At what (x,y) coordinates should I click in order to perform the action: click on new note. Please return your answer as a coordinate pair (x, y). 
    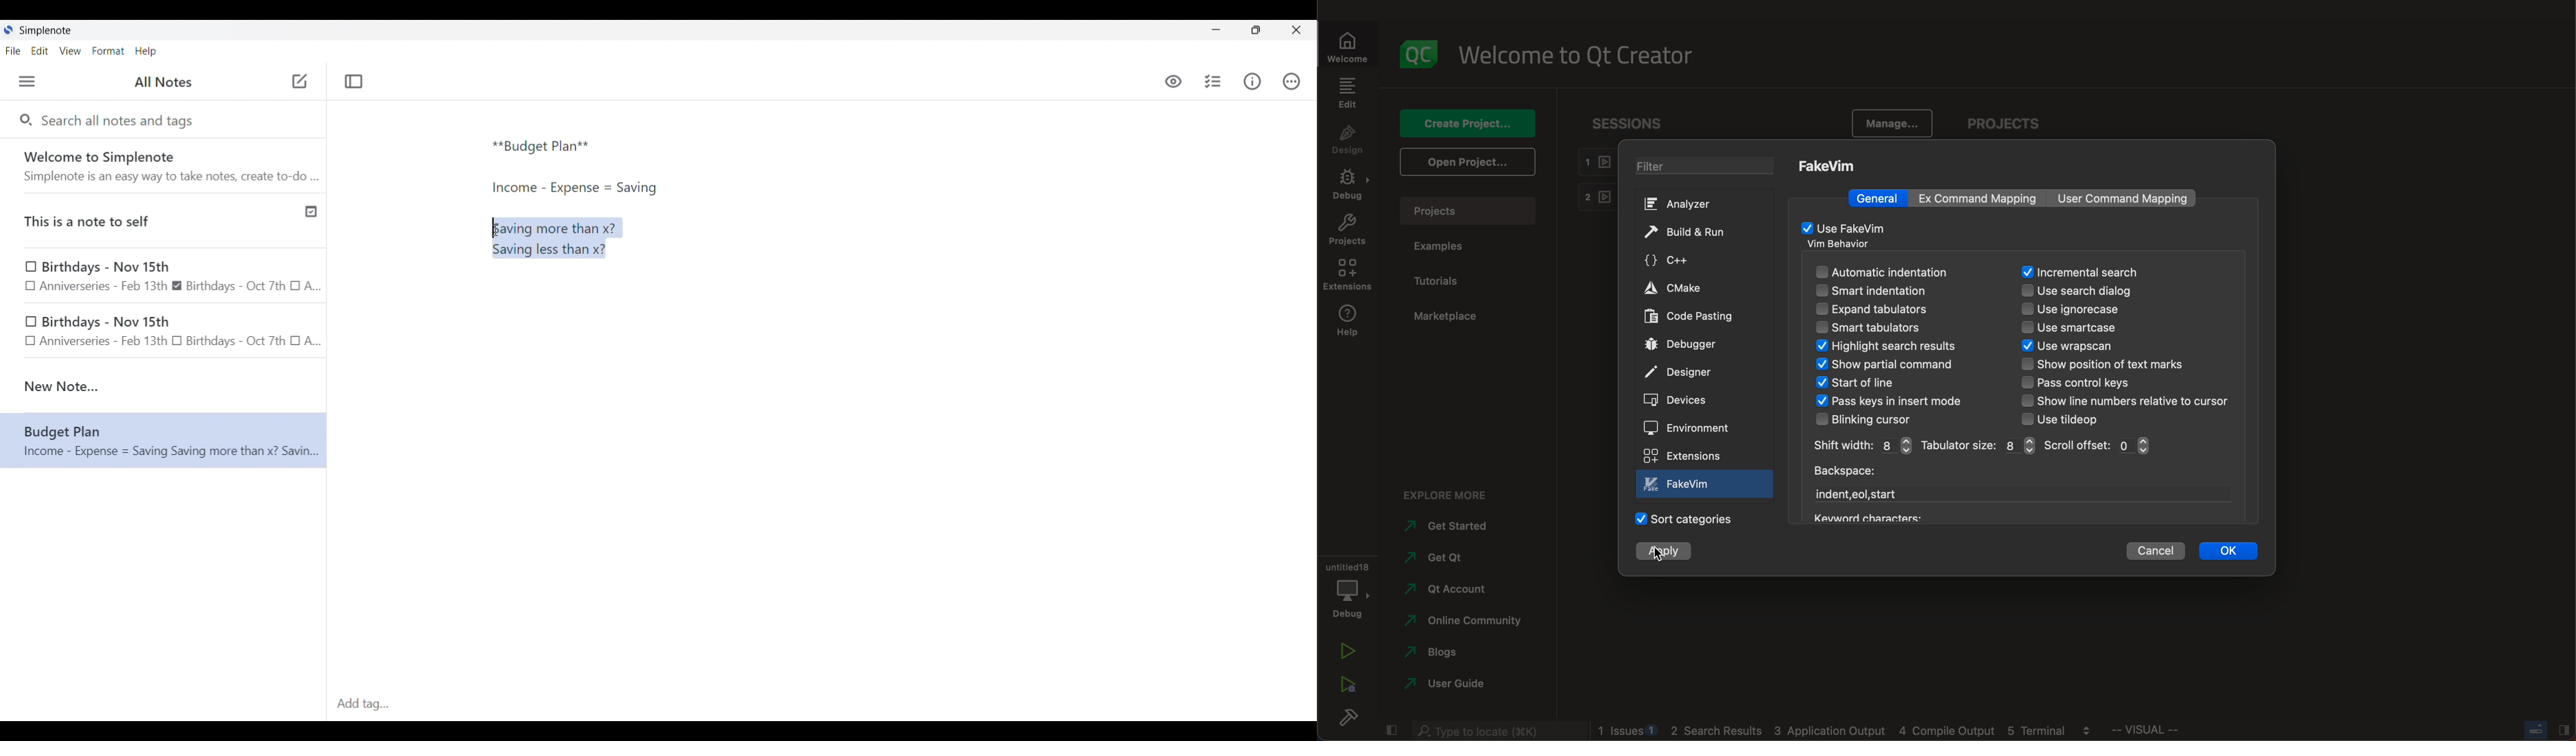
    Looking at the image, I should click on (163, 386).